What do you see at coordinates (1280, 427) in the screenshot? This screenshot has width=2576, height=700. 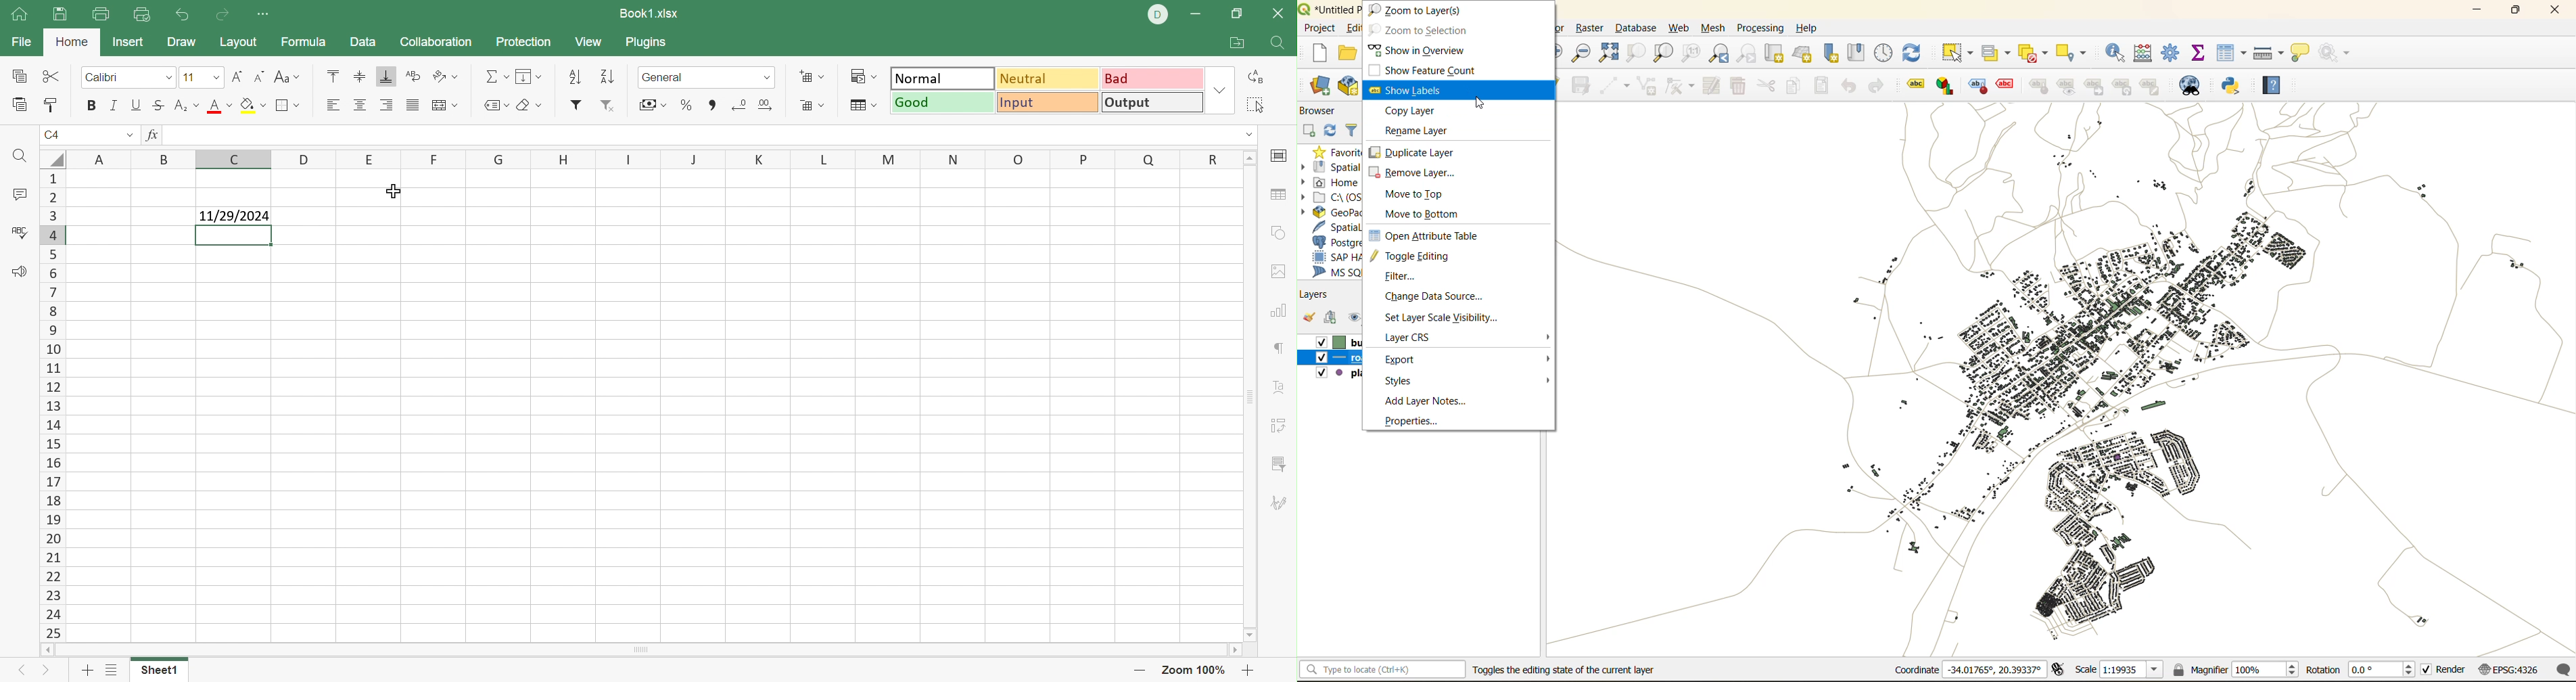 I see `Pivot Table settings` at bounding box center [1280, 427].